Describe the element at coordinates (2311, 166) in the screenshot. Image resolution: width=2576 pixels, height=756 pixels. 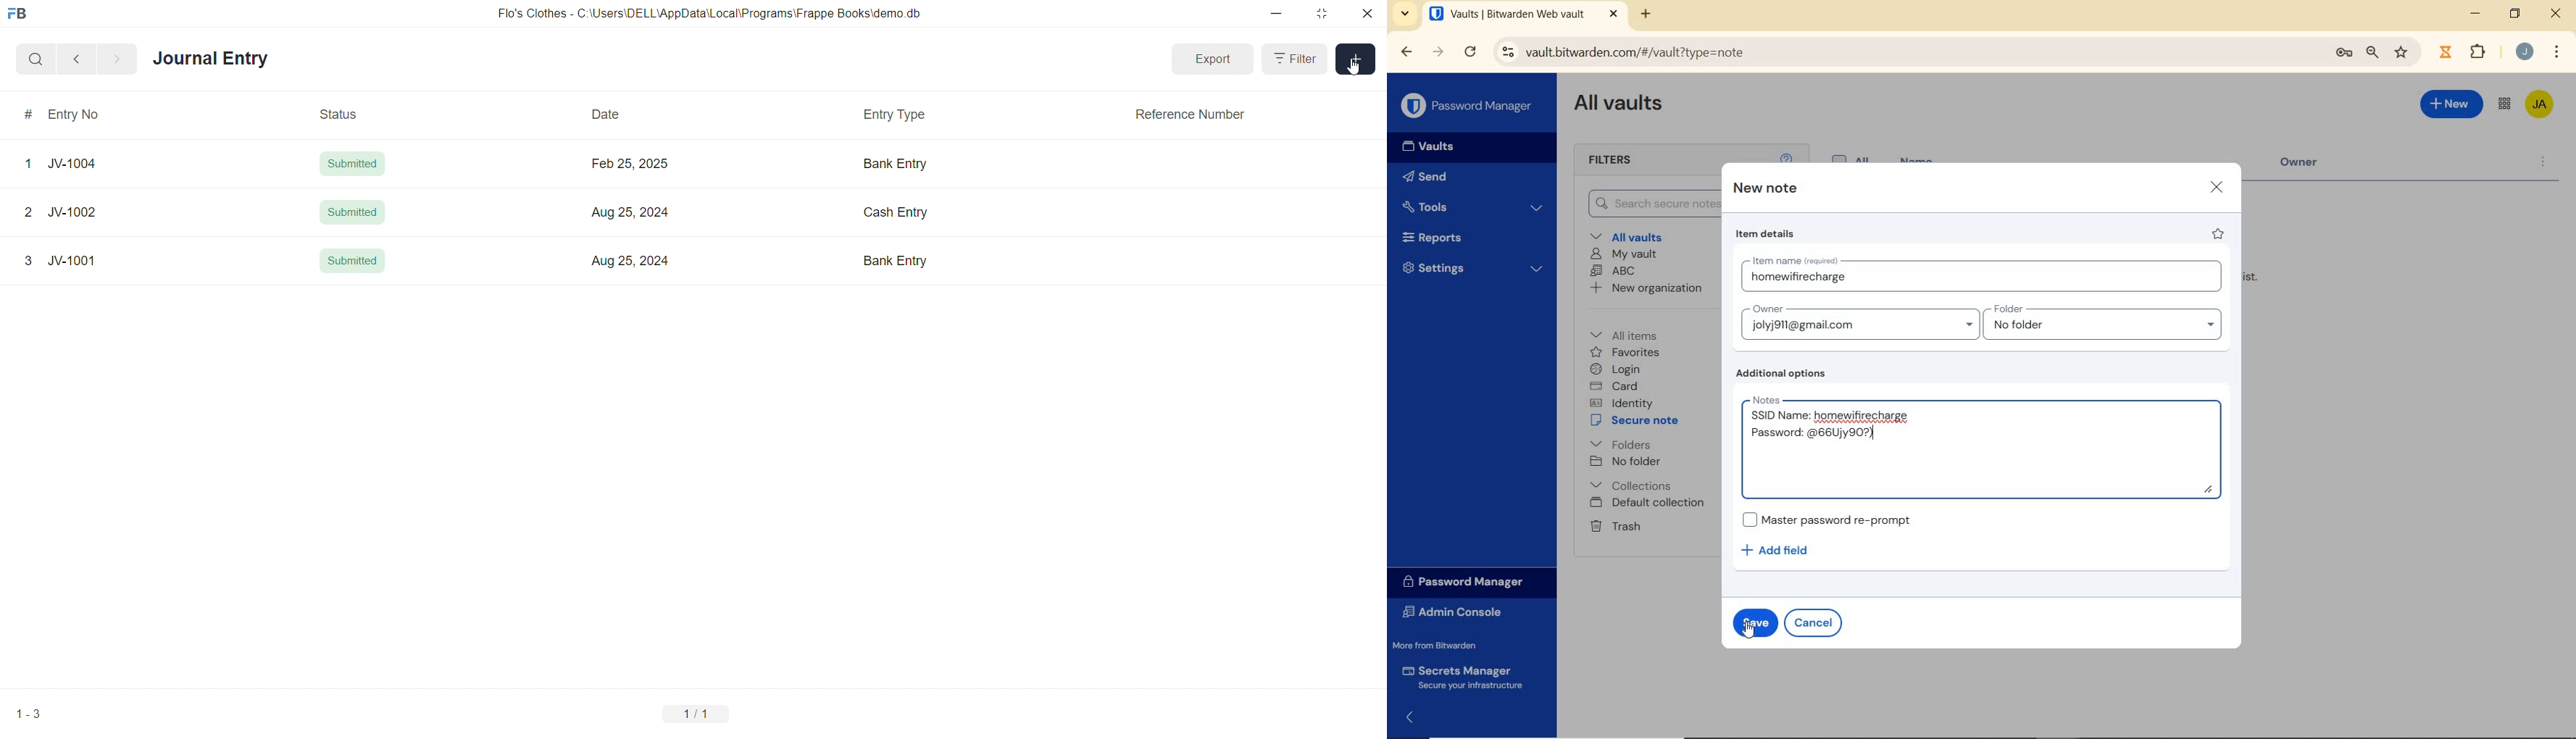
I see `Owner` at that location.